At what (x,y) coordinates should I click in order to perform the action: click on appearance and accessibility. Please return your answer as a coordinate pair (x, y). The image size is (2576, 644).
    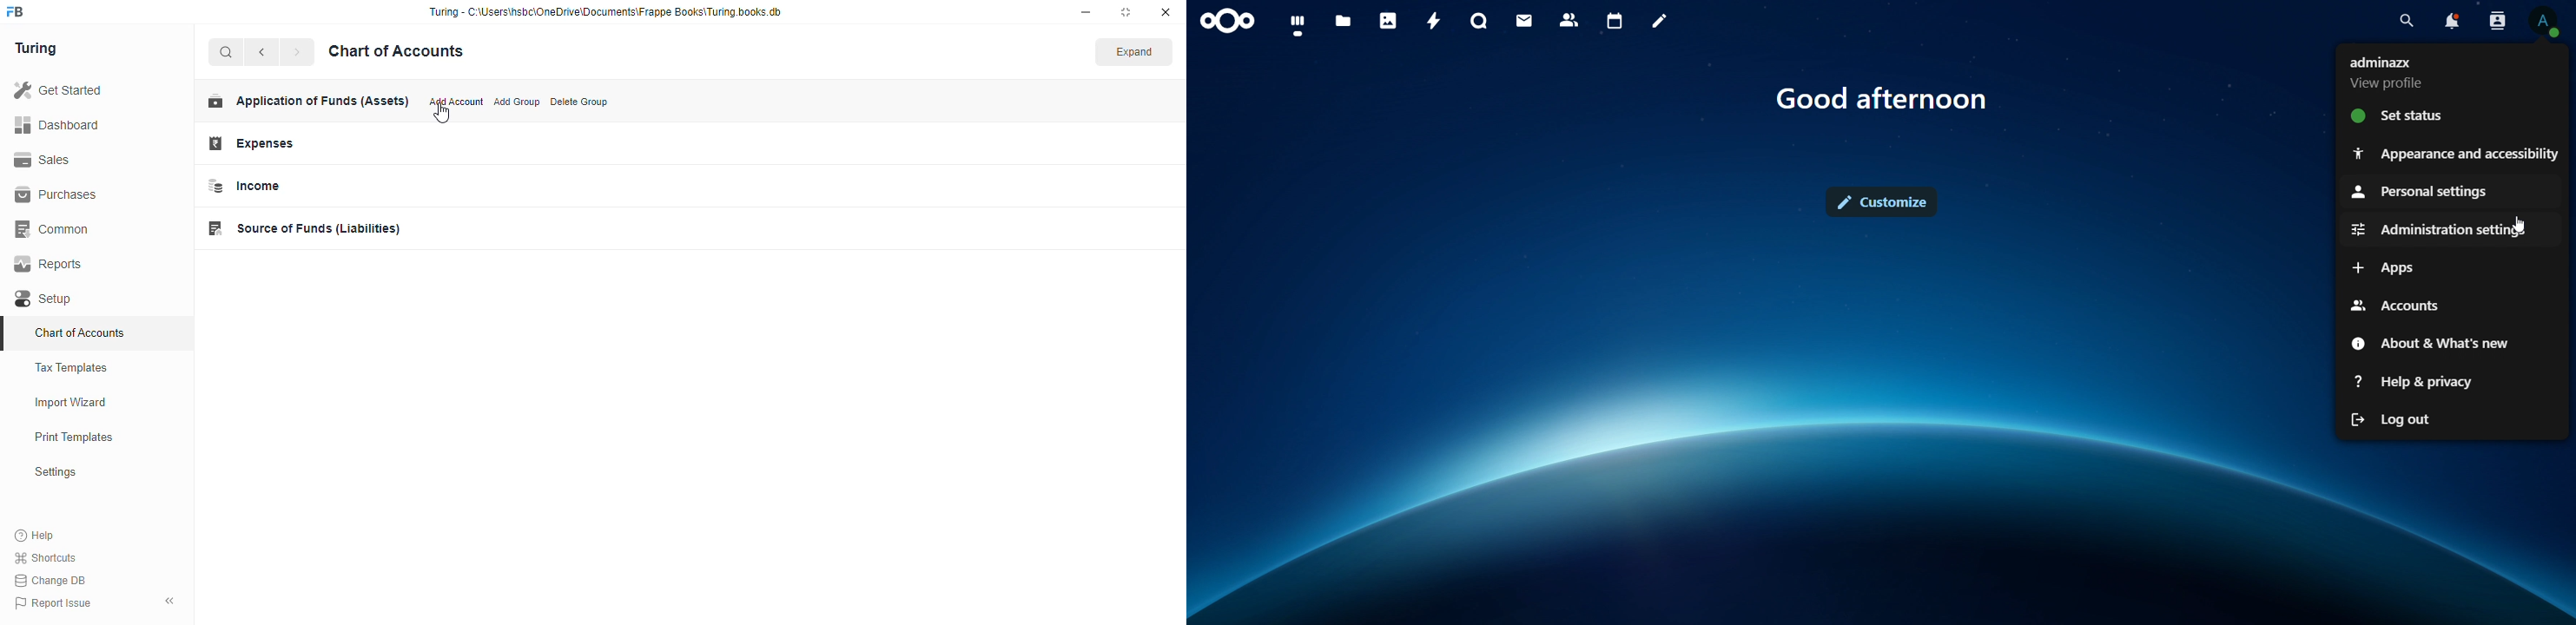
    Looking at the image, I should click on (2456, 153).